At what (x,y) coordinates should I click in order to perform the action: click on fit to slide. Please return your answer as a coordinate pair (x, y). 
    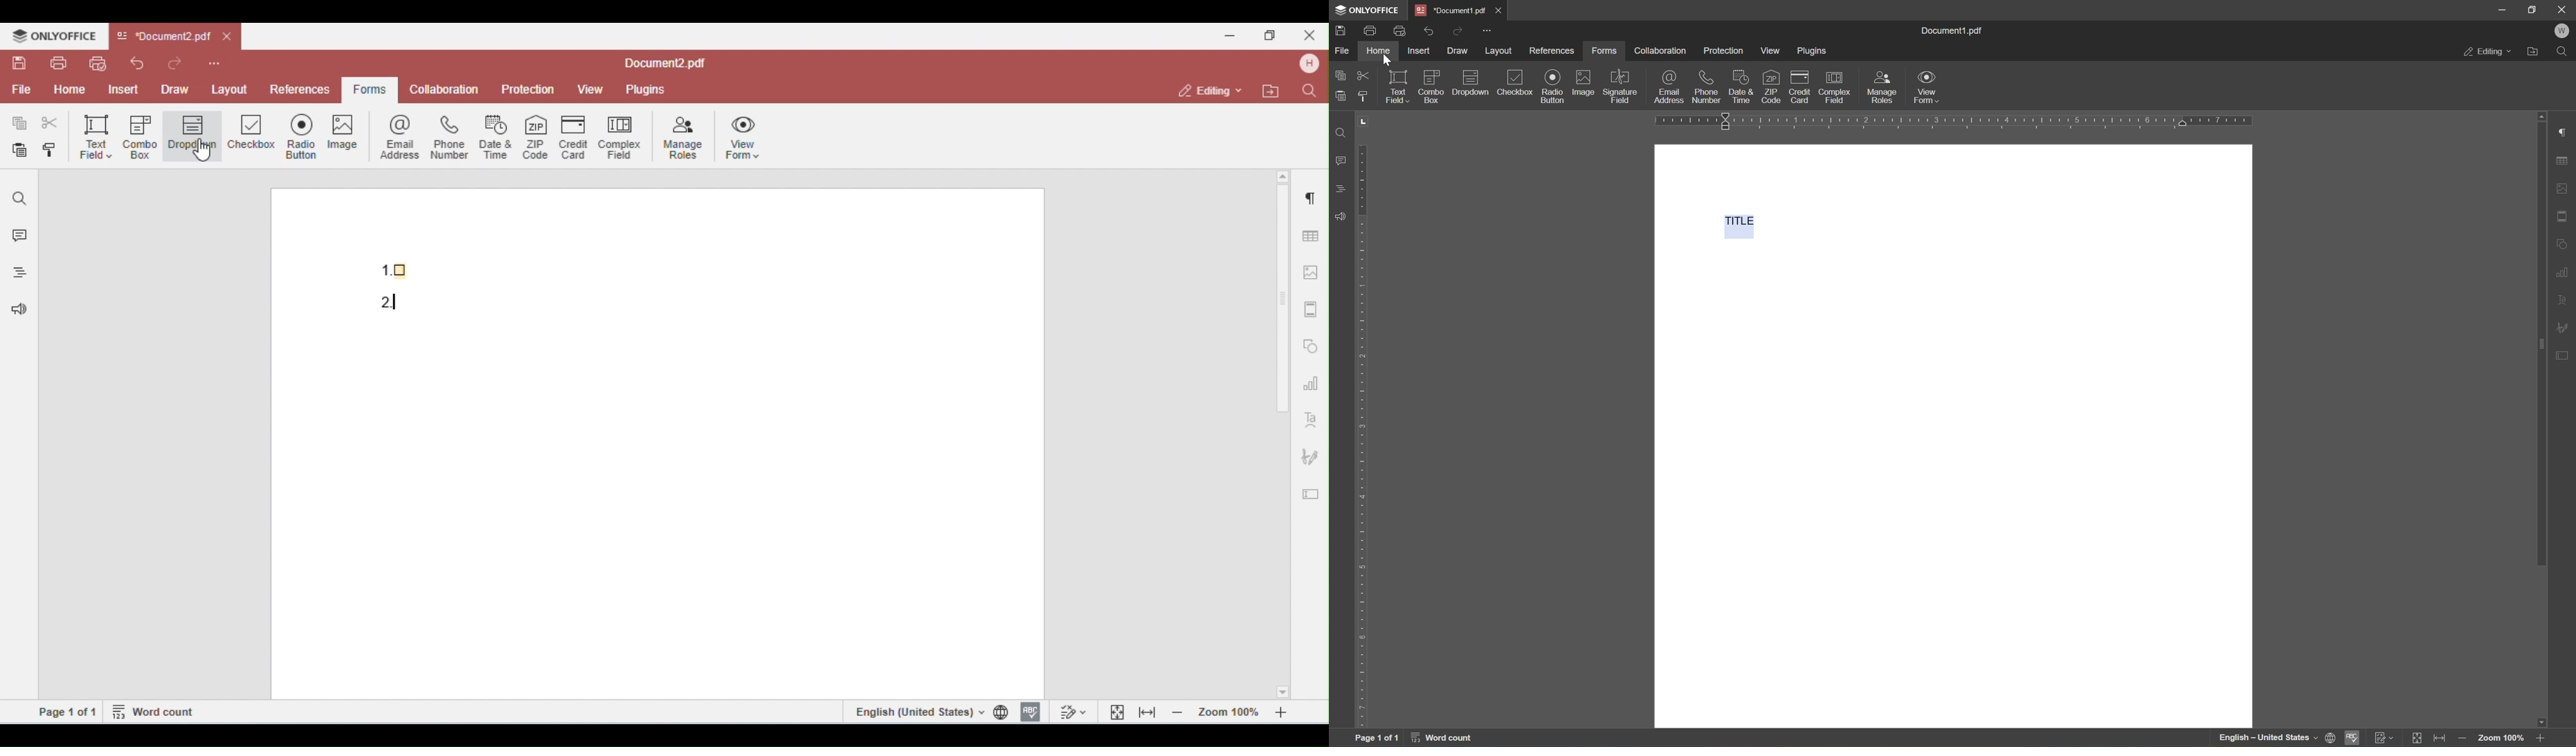
    Looking at the image, I should click on (2418, 739).